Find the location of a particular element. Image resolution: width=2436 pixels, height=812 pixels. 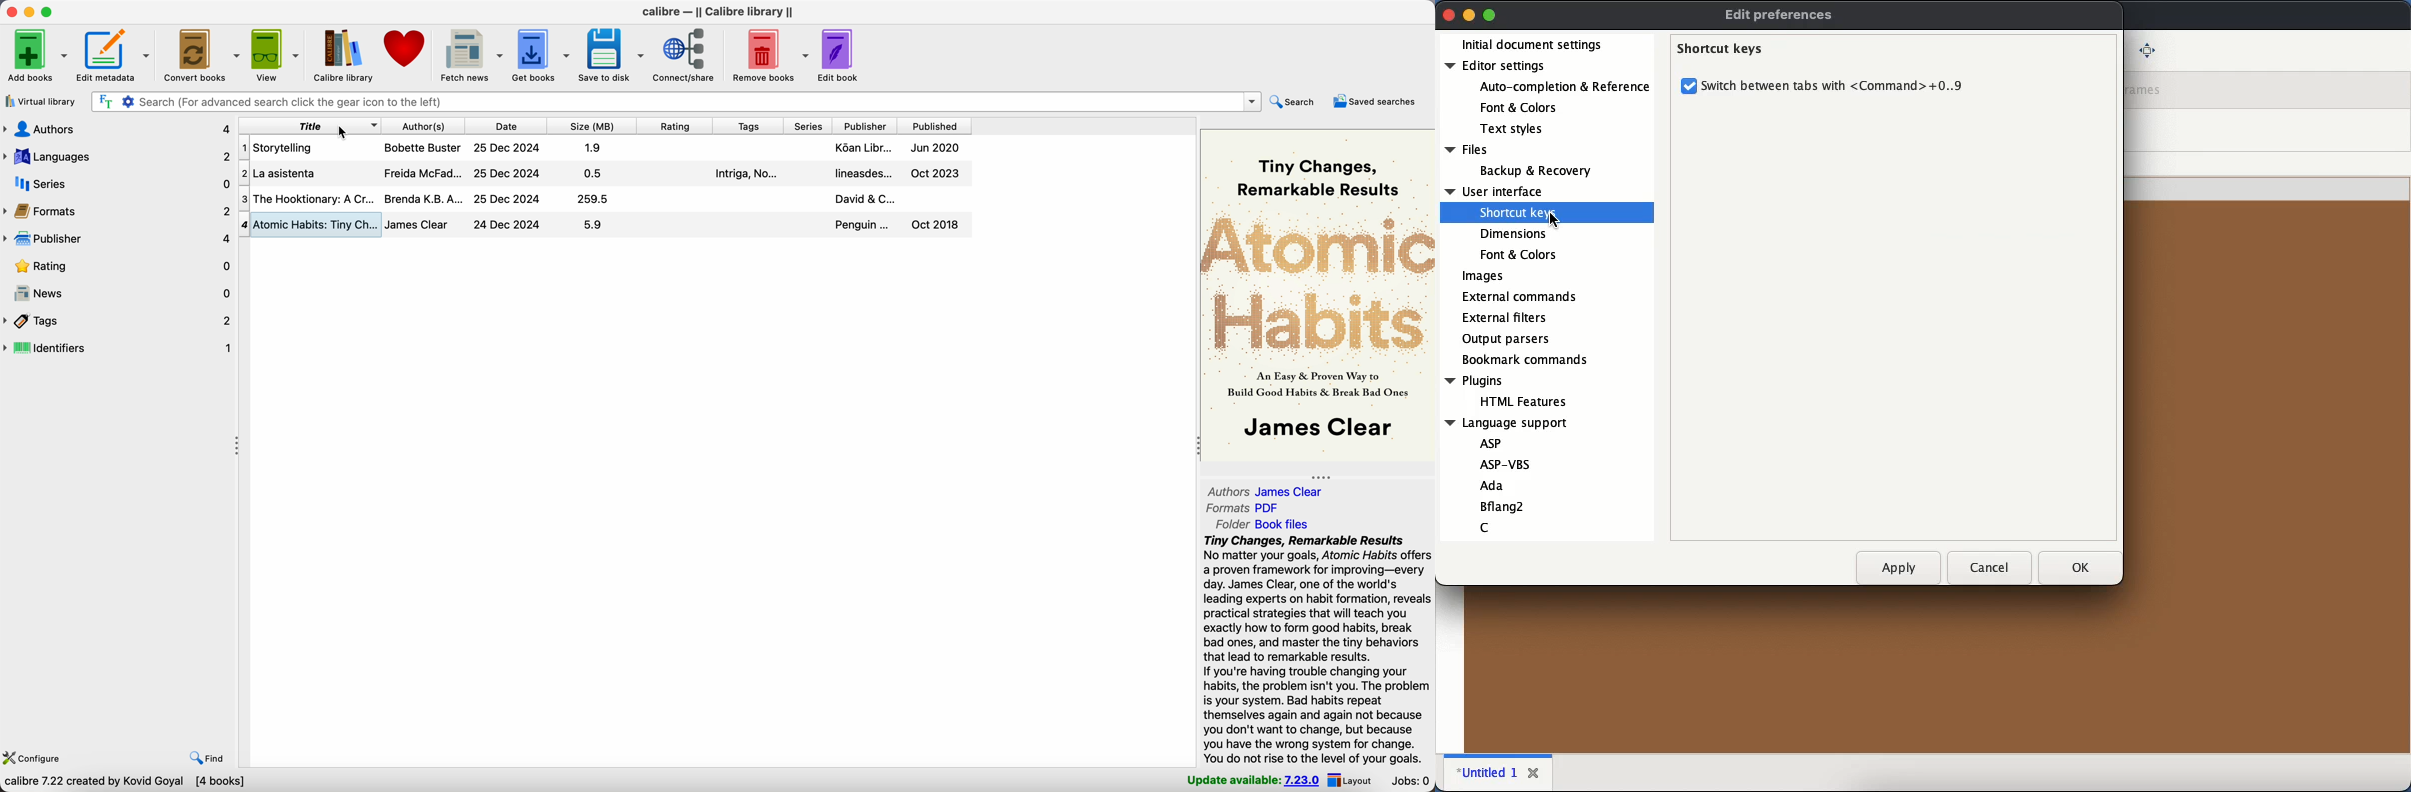

3 is located at coordinates (244, 197).